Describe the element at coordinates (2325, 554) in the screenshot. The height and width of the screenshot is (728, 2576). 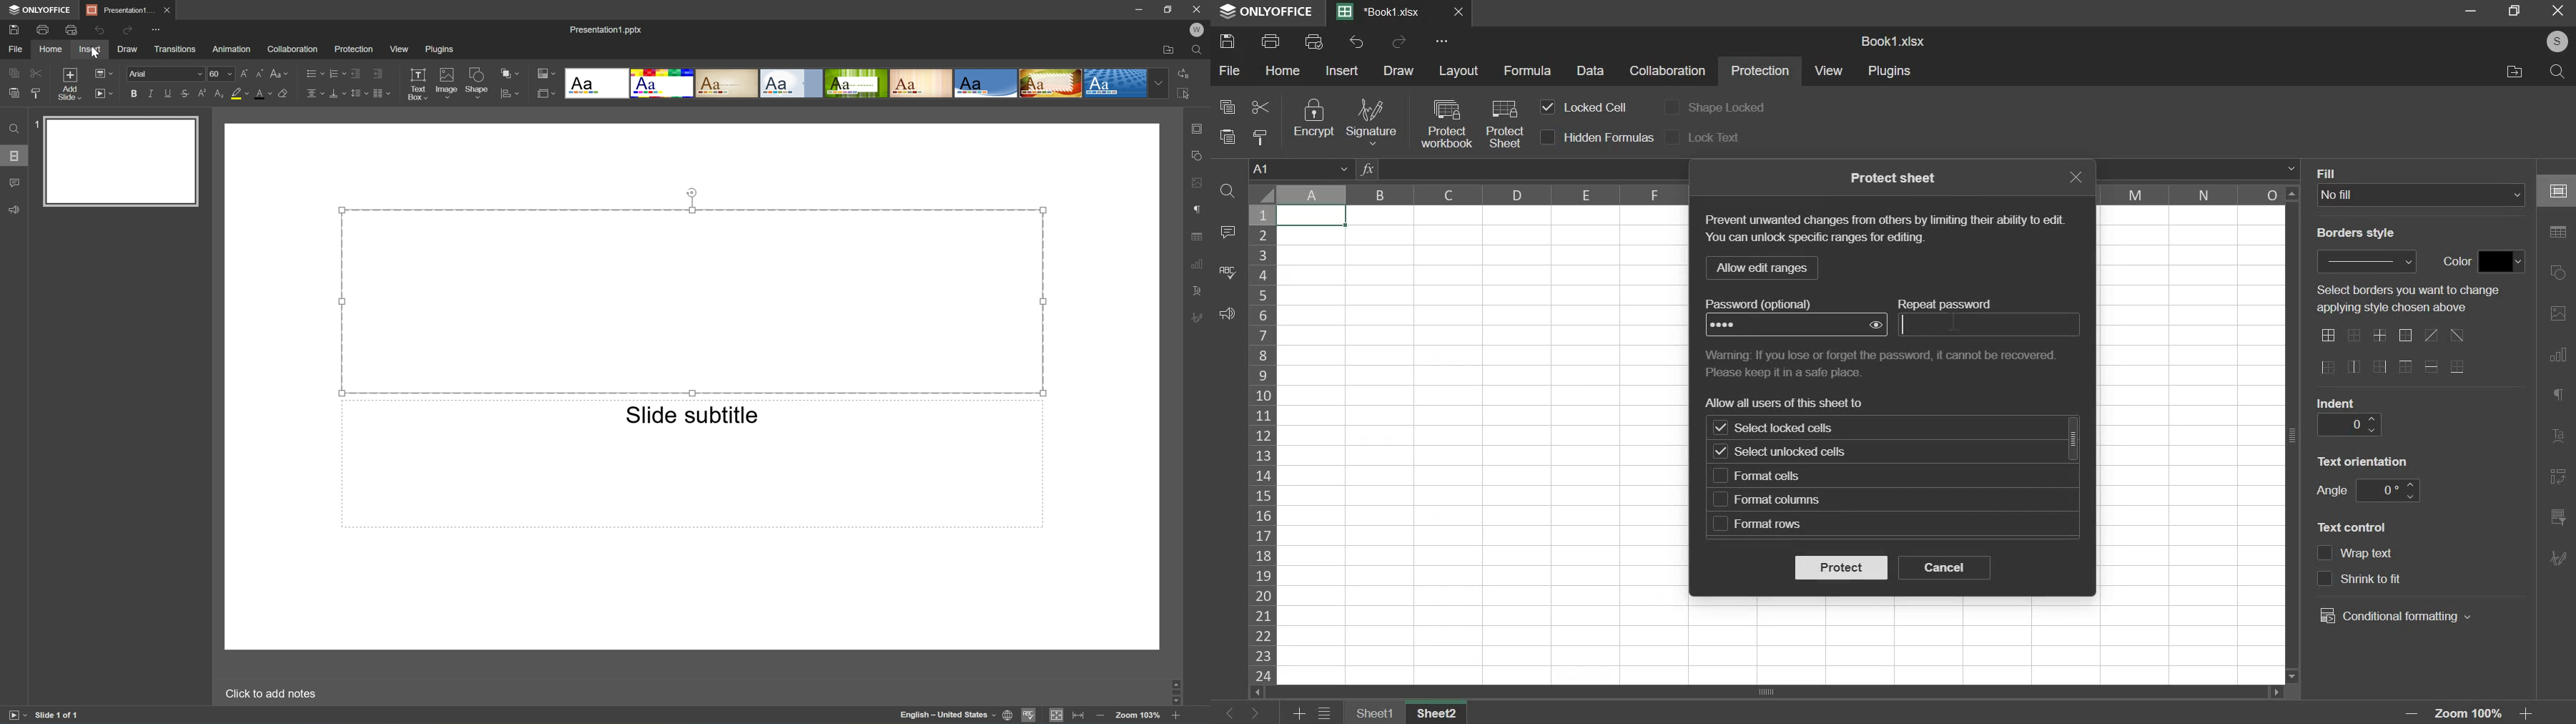
I see `checkbox` at that location.